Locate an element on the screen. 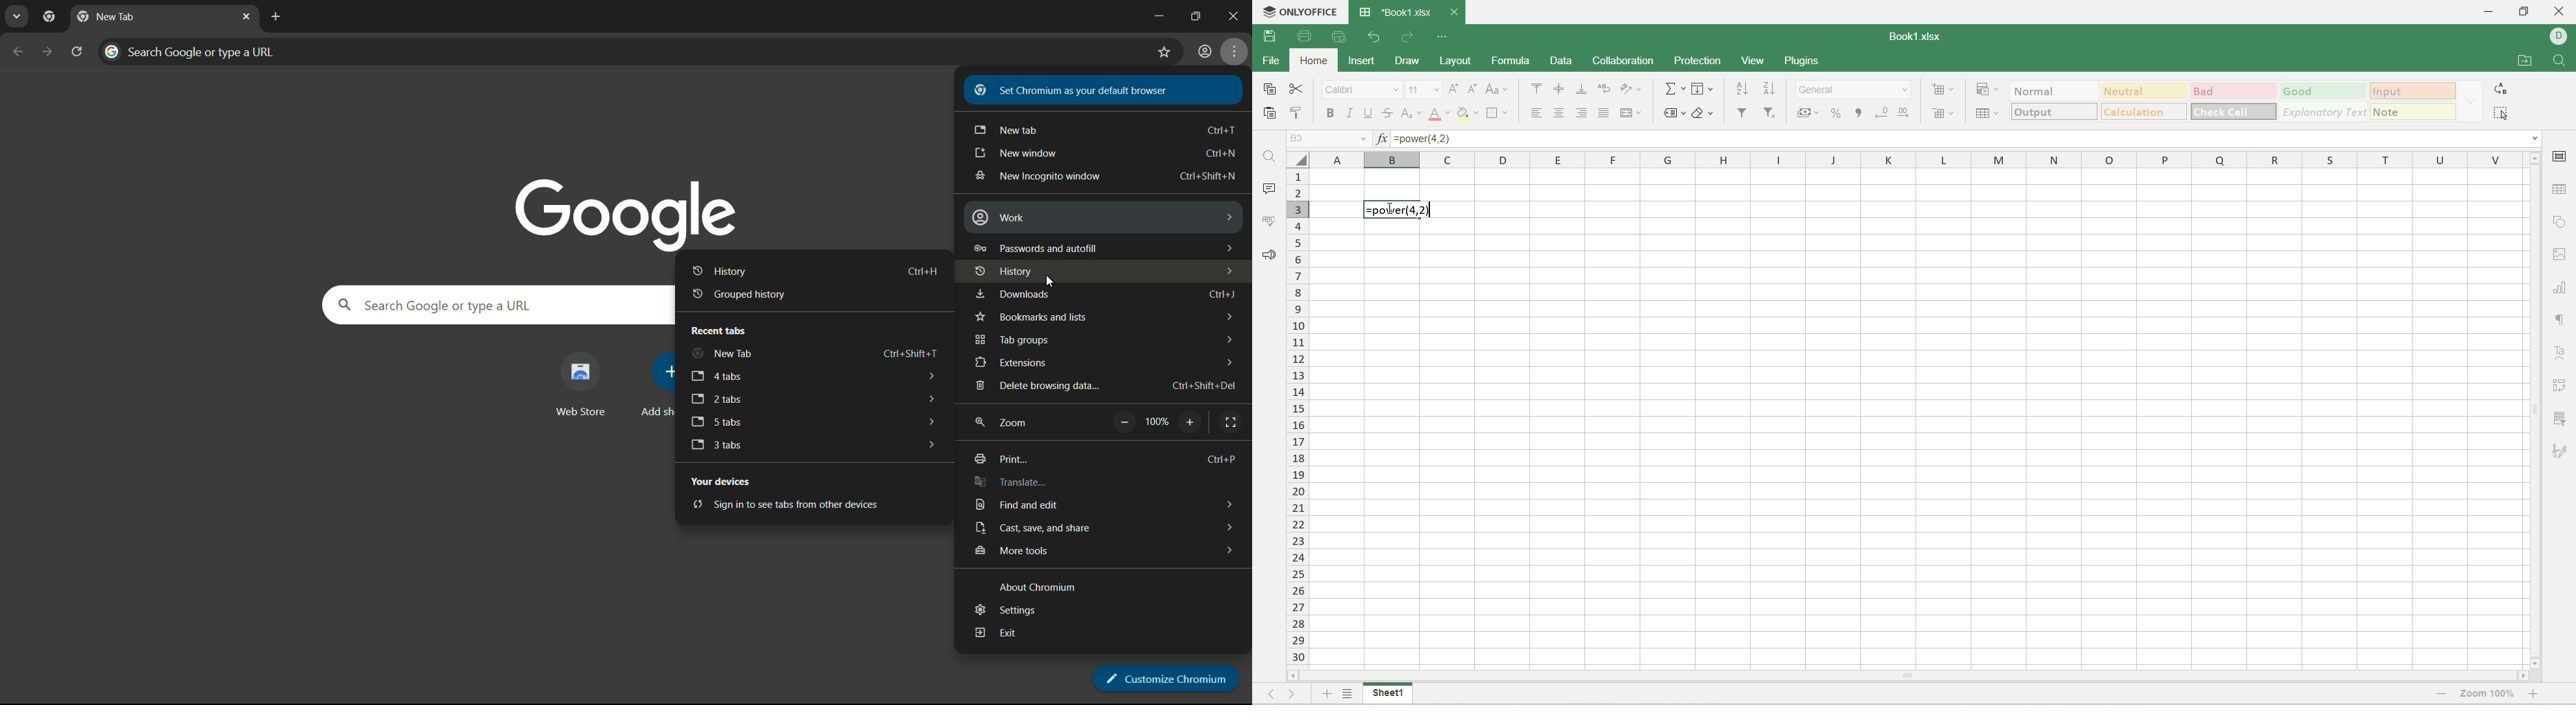 The image size is (2576, 728). explanotry text is located at coordinates (2324, 112).